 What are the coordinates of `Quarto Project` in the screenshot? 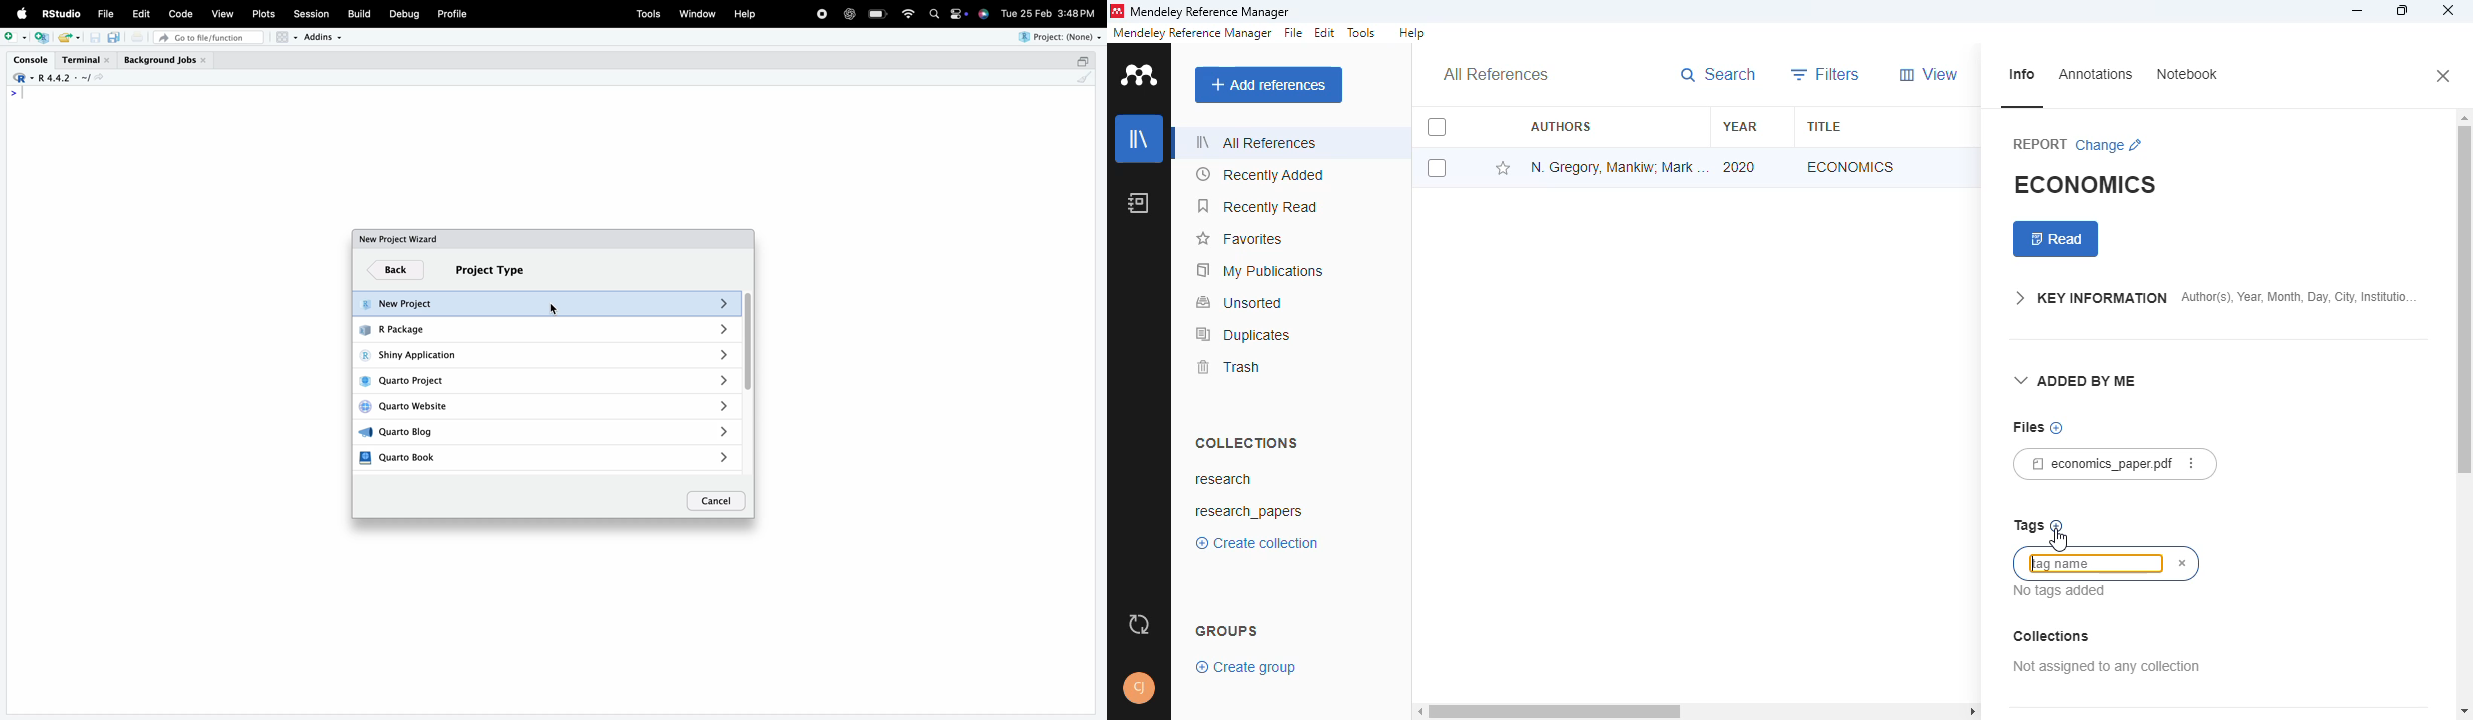 It's located at (547, 381).